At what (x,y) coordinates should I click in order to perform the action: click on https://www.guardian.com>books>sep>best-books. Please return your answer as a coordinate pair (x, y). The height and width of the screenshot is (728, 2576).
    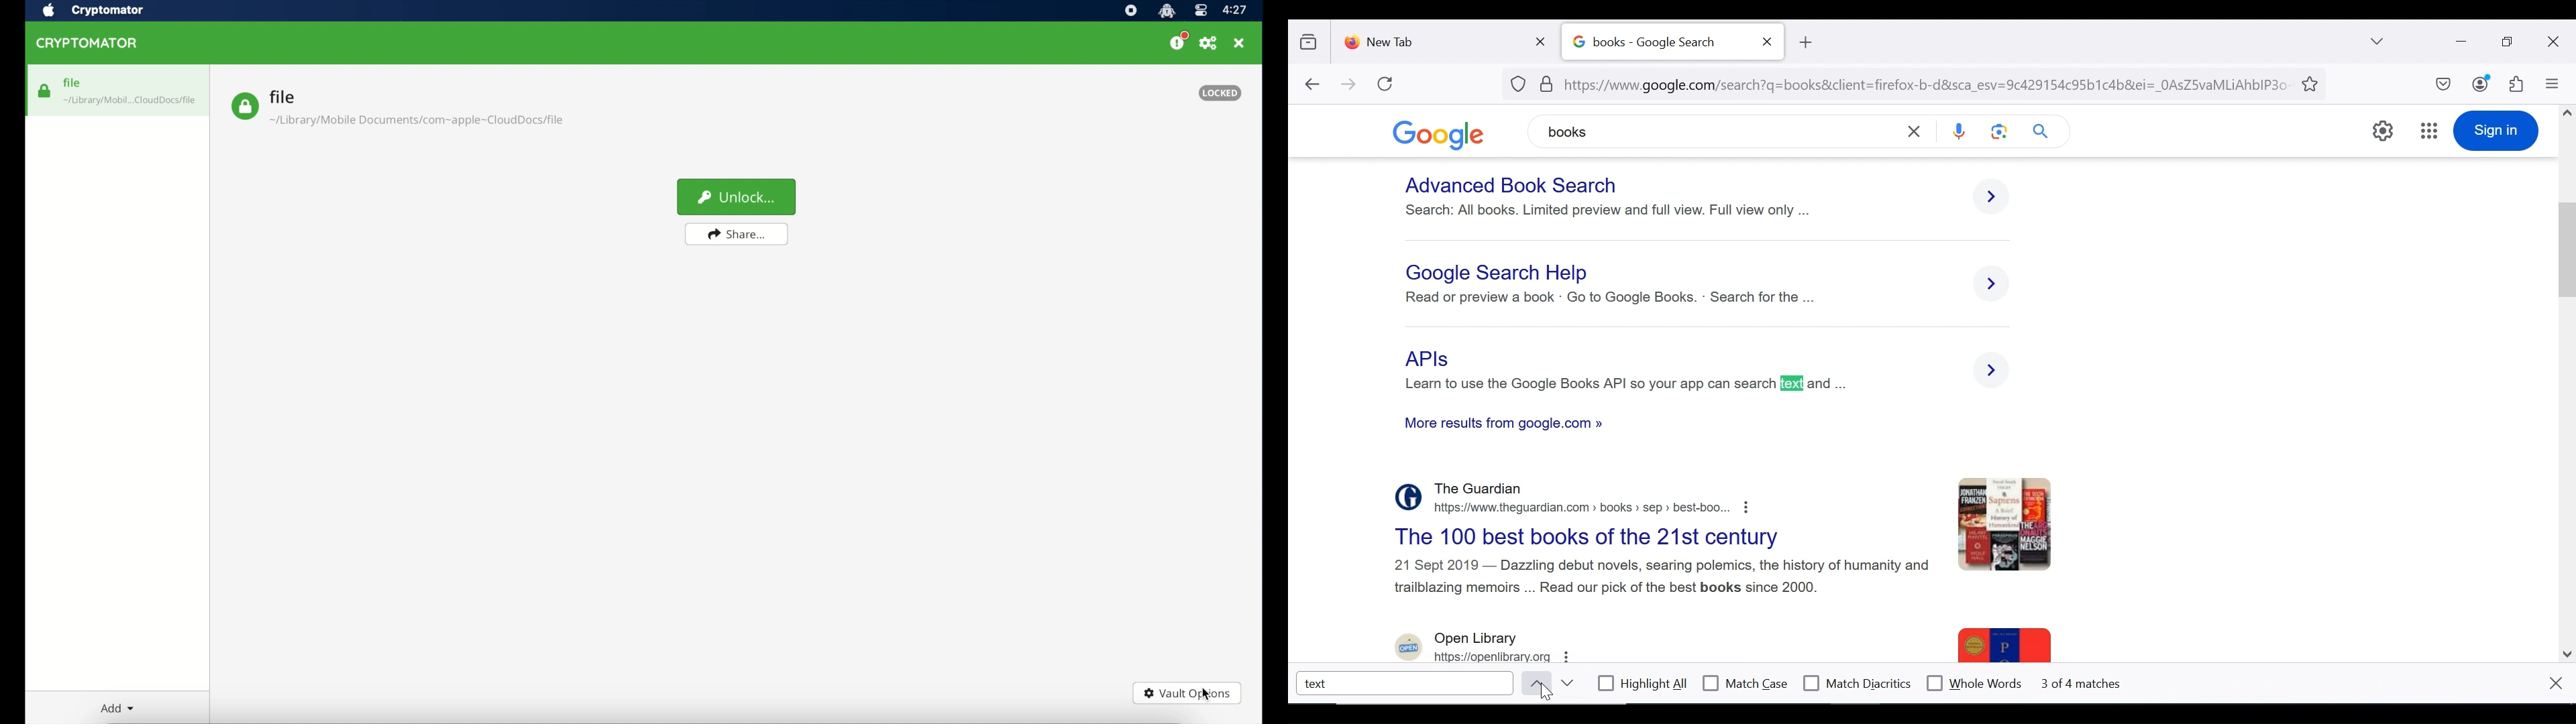
    Looking at the image, I should click on (1596, 507).